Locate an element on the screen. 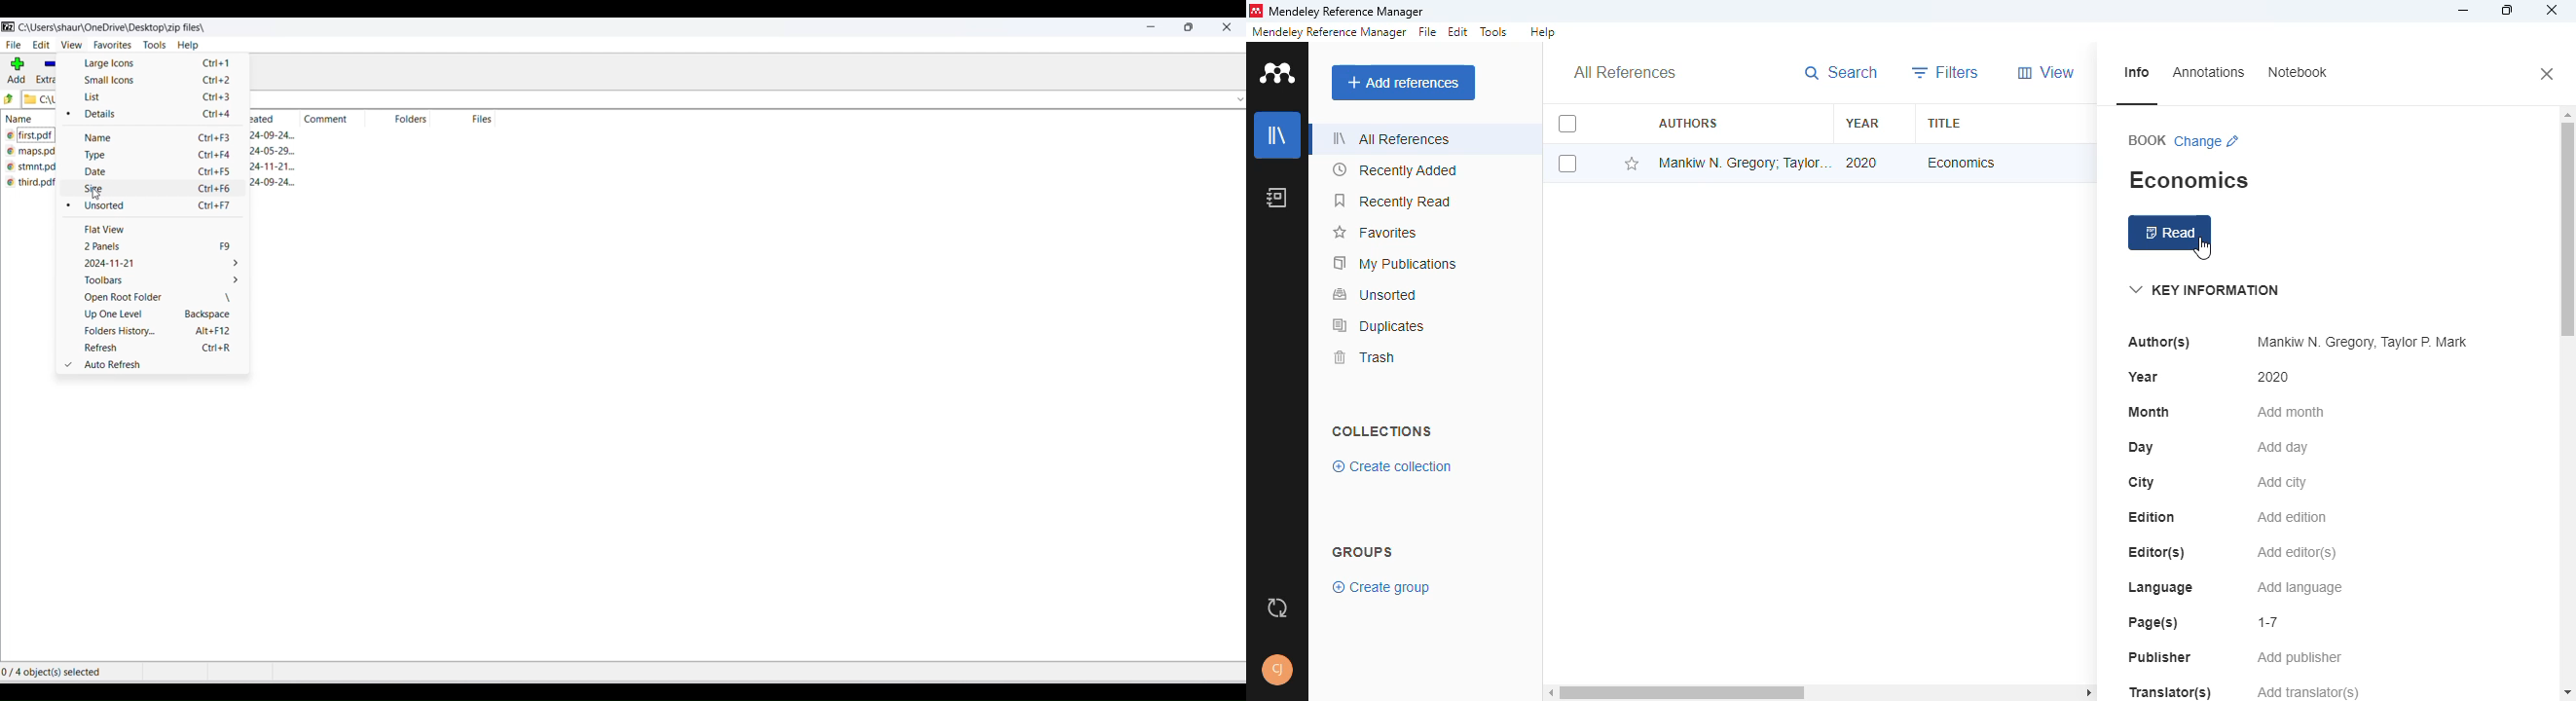  creation date is located at coordinates (264, 119).